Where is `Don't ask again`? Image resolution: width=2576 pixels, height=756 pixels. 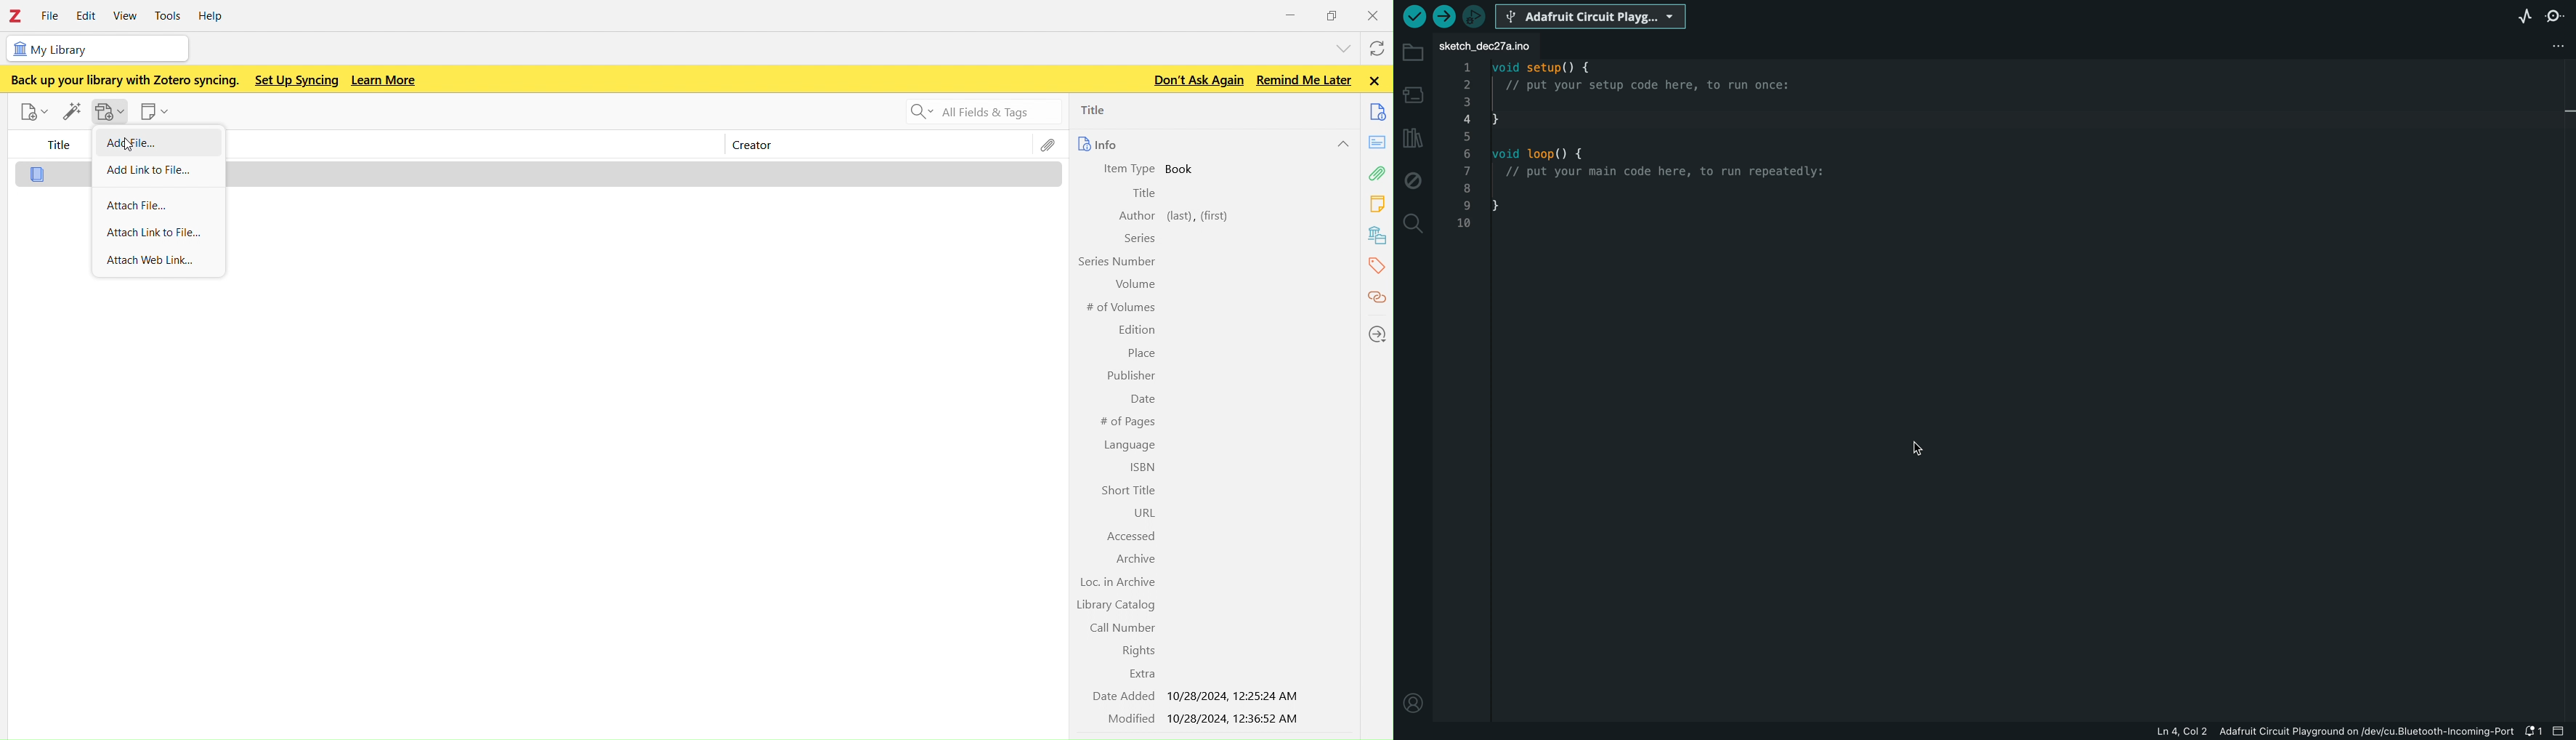
Don't ask again is located at coordinates (1196, 79).